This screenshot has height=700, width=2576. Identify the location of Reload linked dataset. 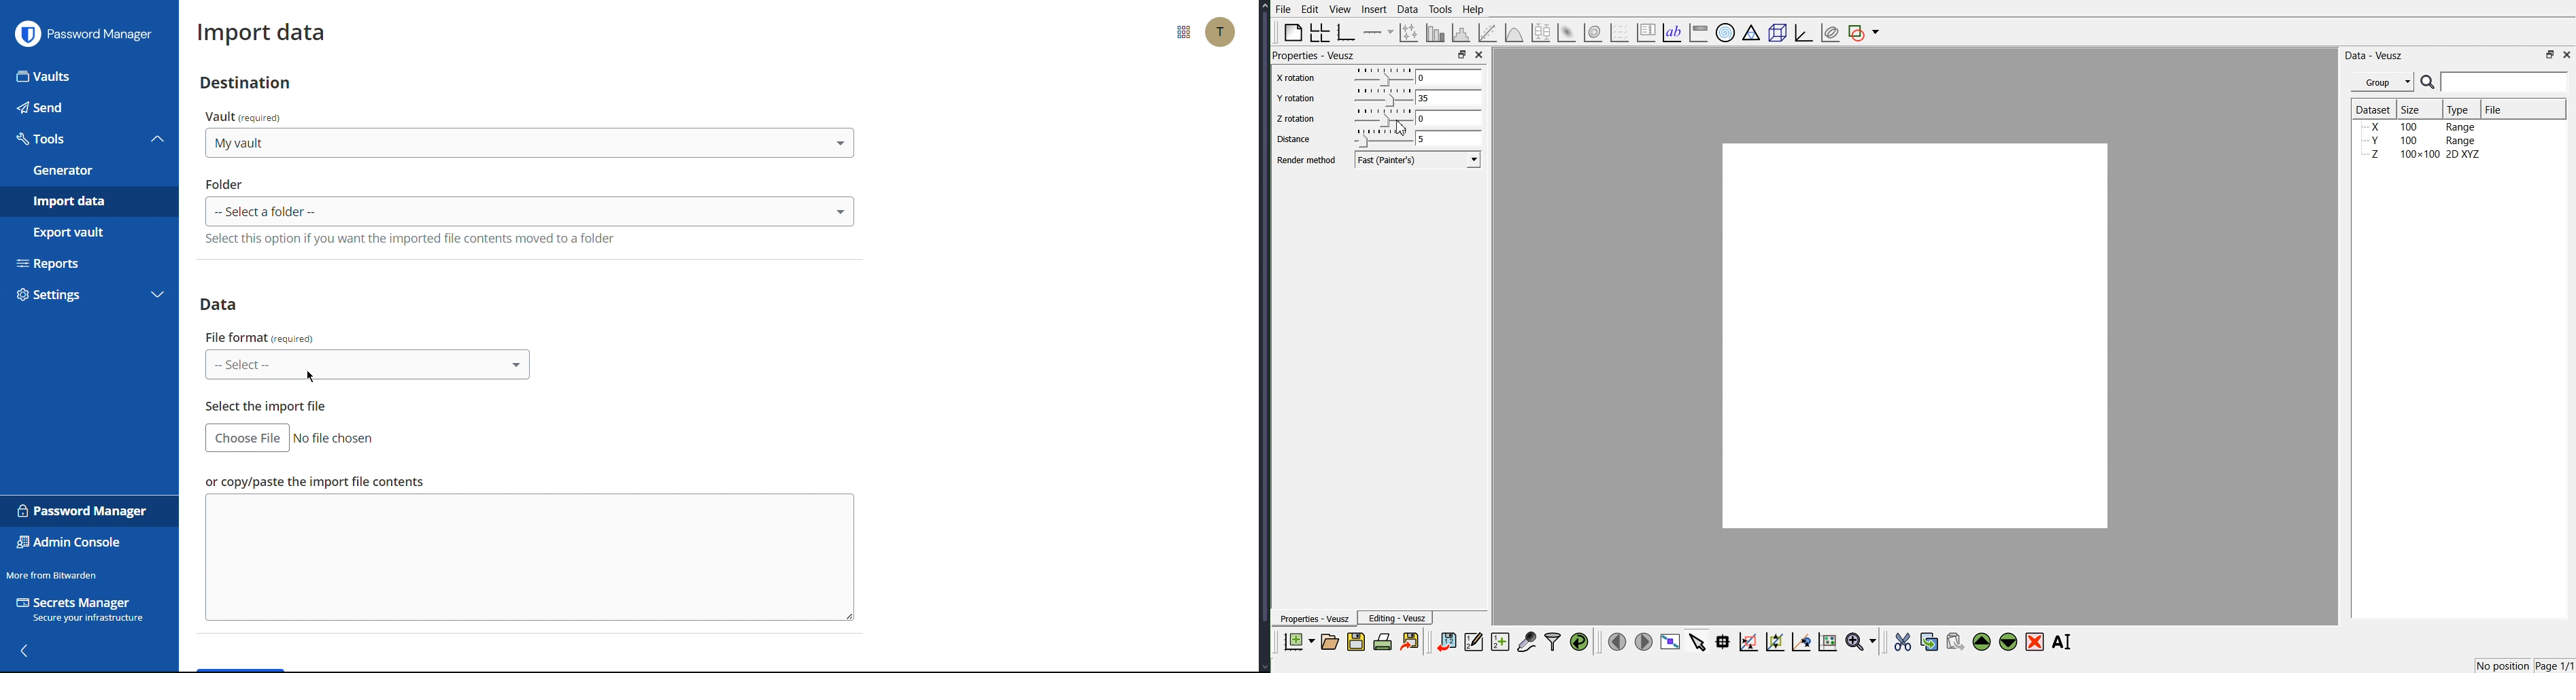
(1579, 642).